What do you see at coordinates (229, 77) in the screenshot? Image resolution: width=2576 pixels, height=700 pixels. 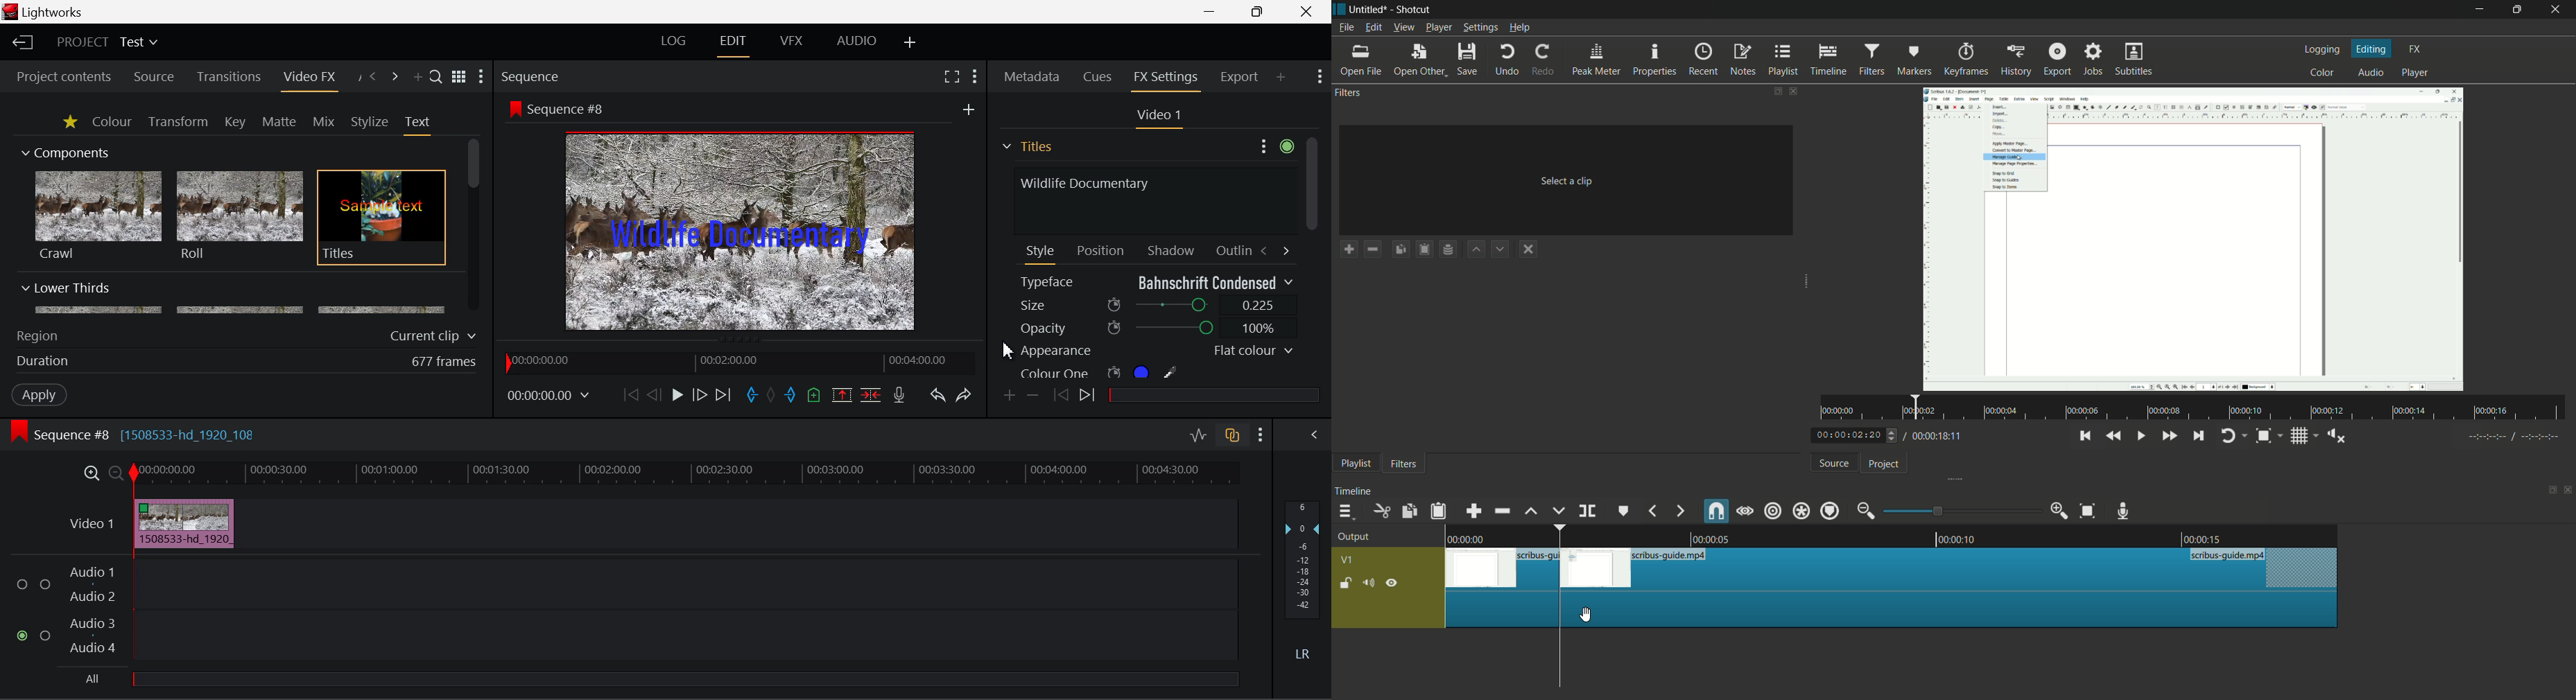 I see `Transitions` at bounding box center [229, 77].